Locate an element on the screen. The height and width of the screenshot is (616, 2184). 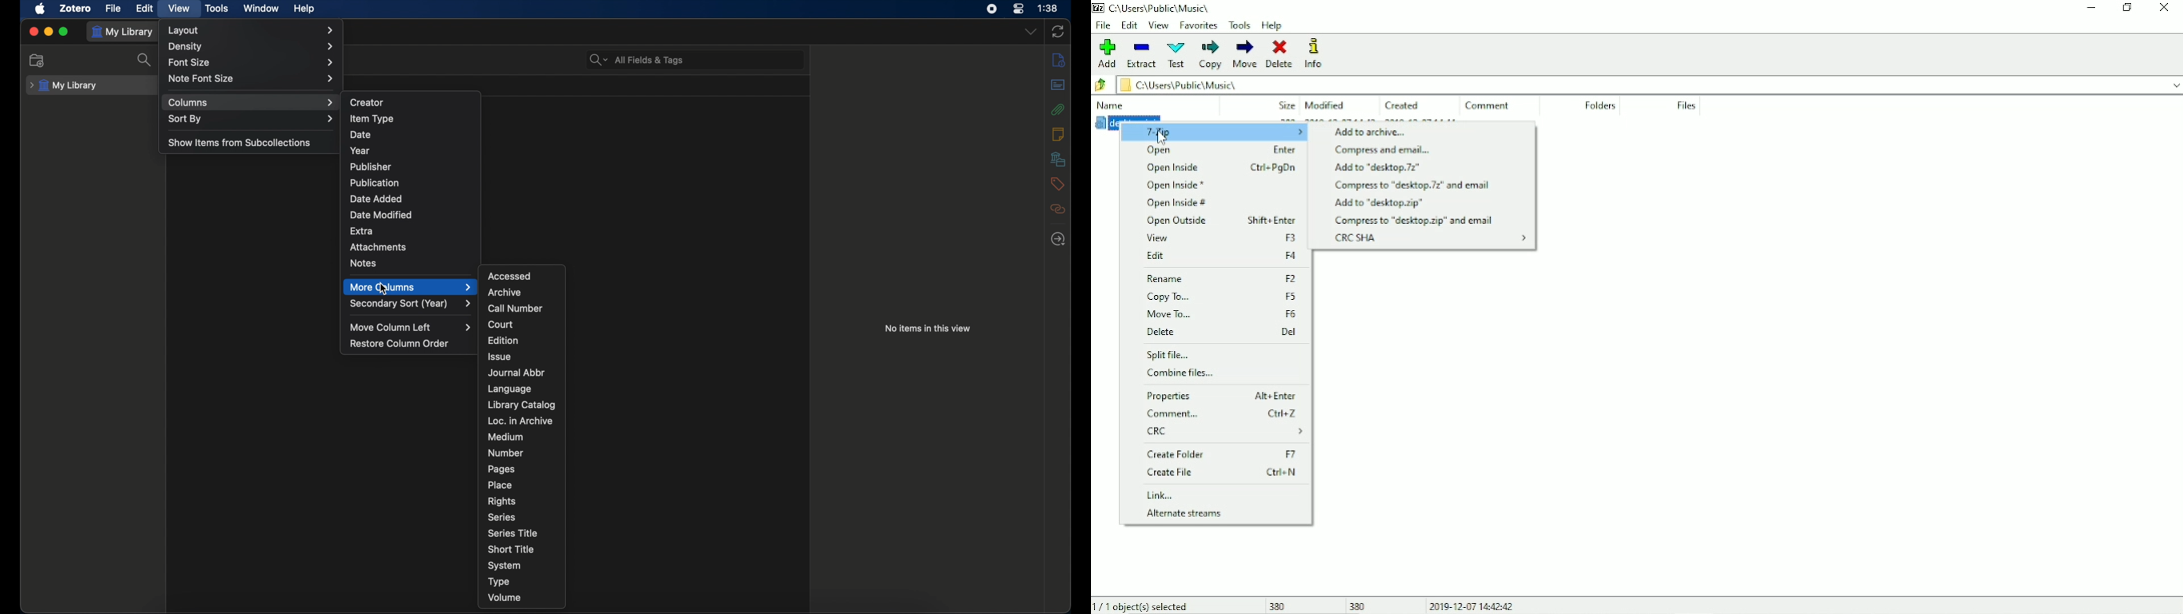
dropdown is located at coordinates (1031, 32).